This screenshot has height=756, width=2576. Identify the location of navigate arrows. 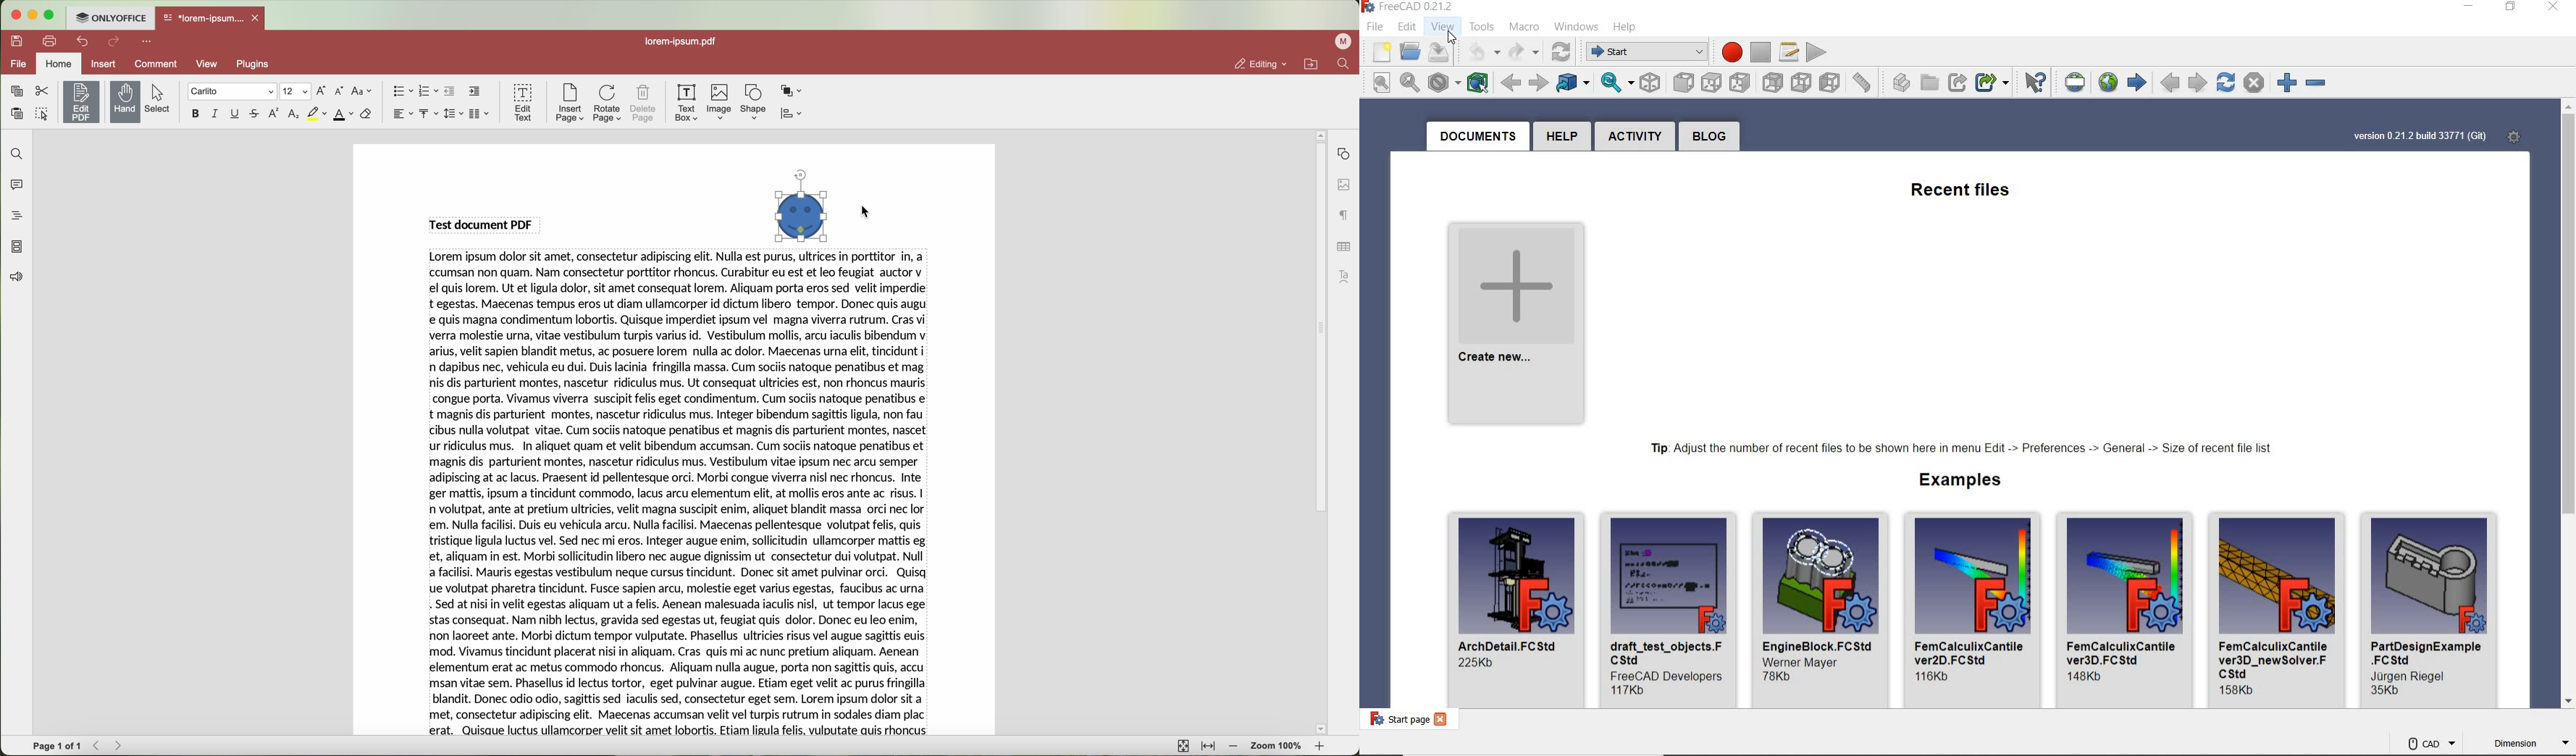
(110, 746).